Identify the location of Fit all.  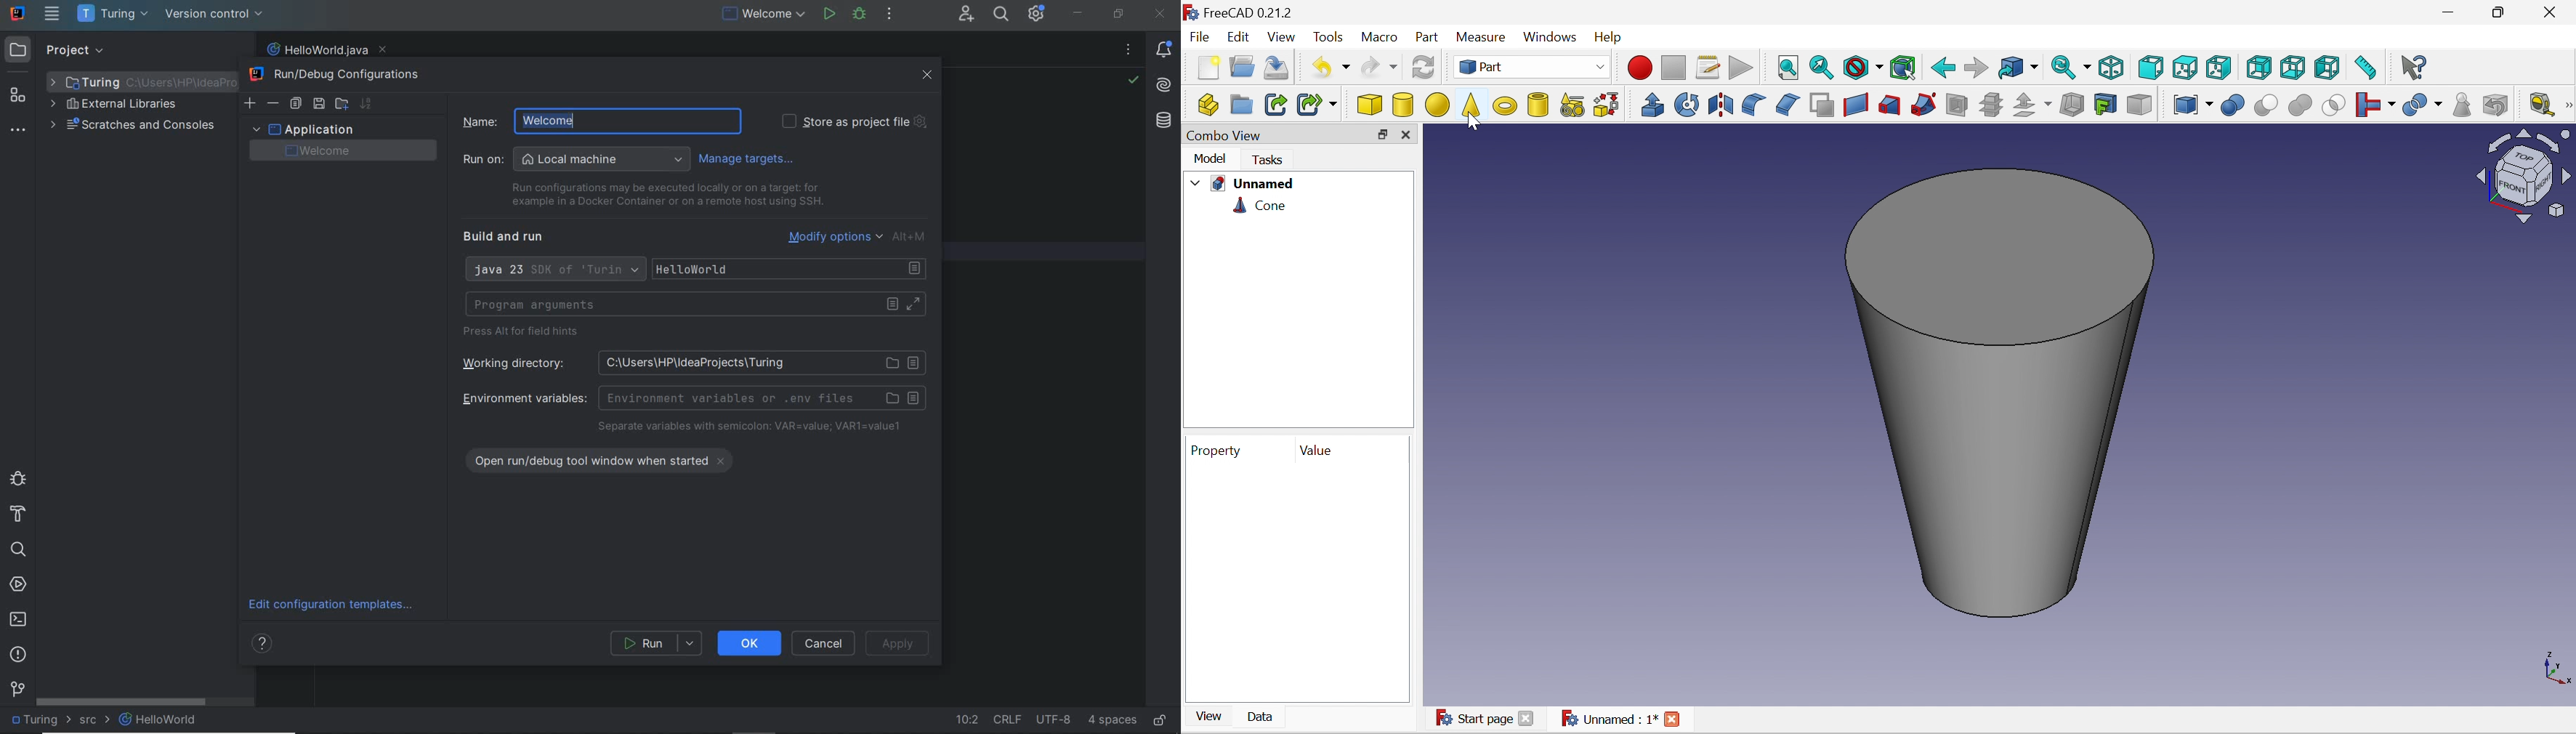
(1790, 67).